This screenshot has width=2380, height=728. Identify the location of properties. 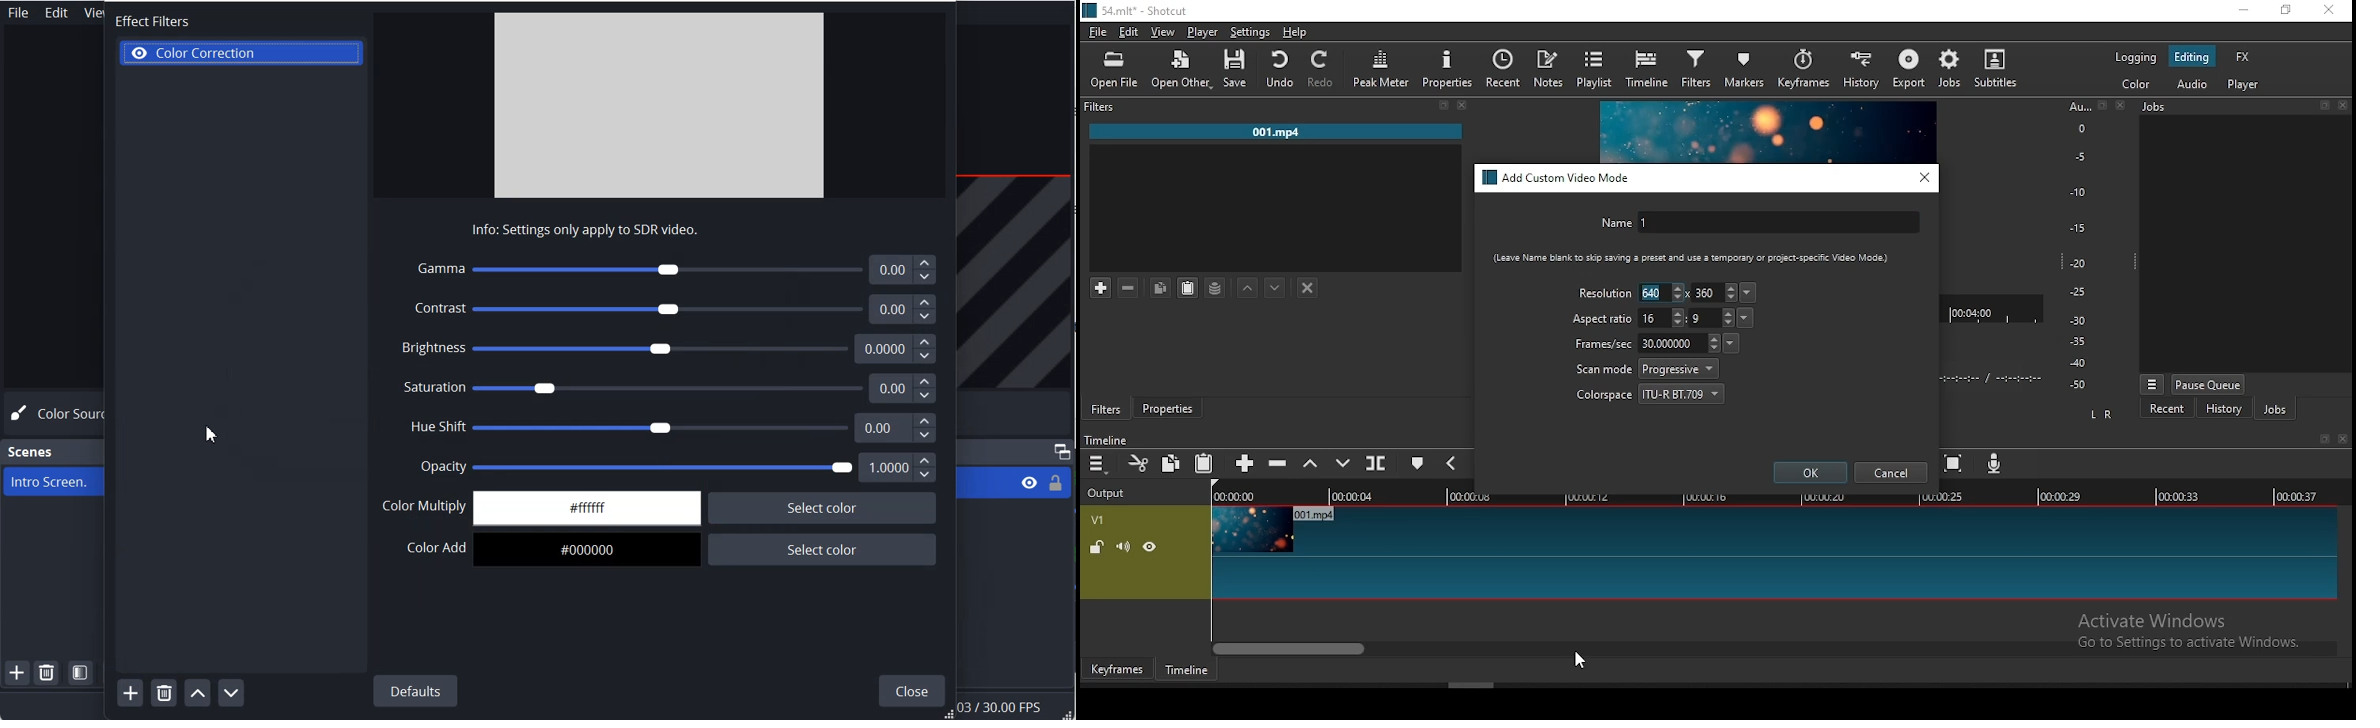
(1449, 68).